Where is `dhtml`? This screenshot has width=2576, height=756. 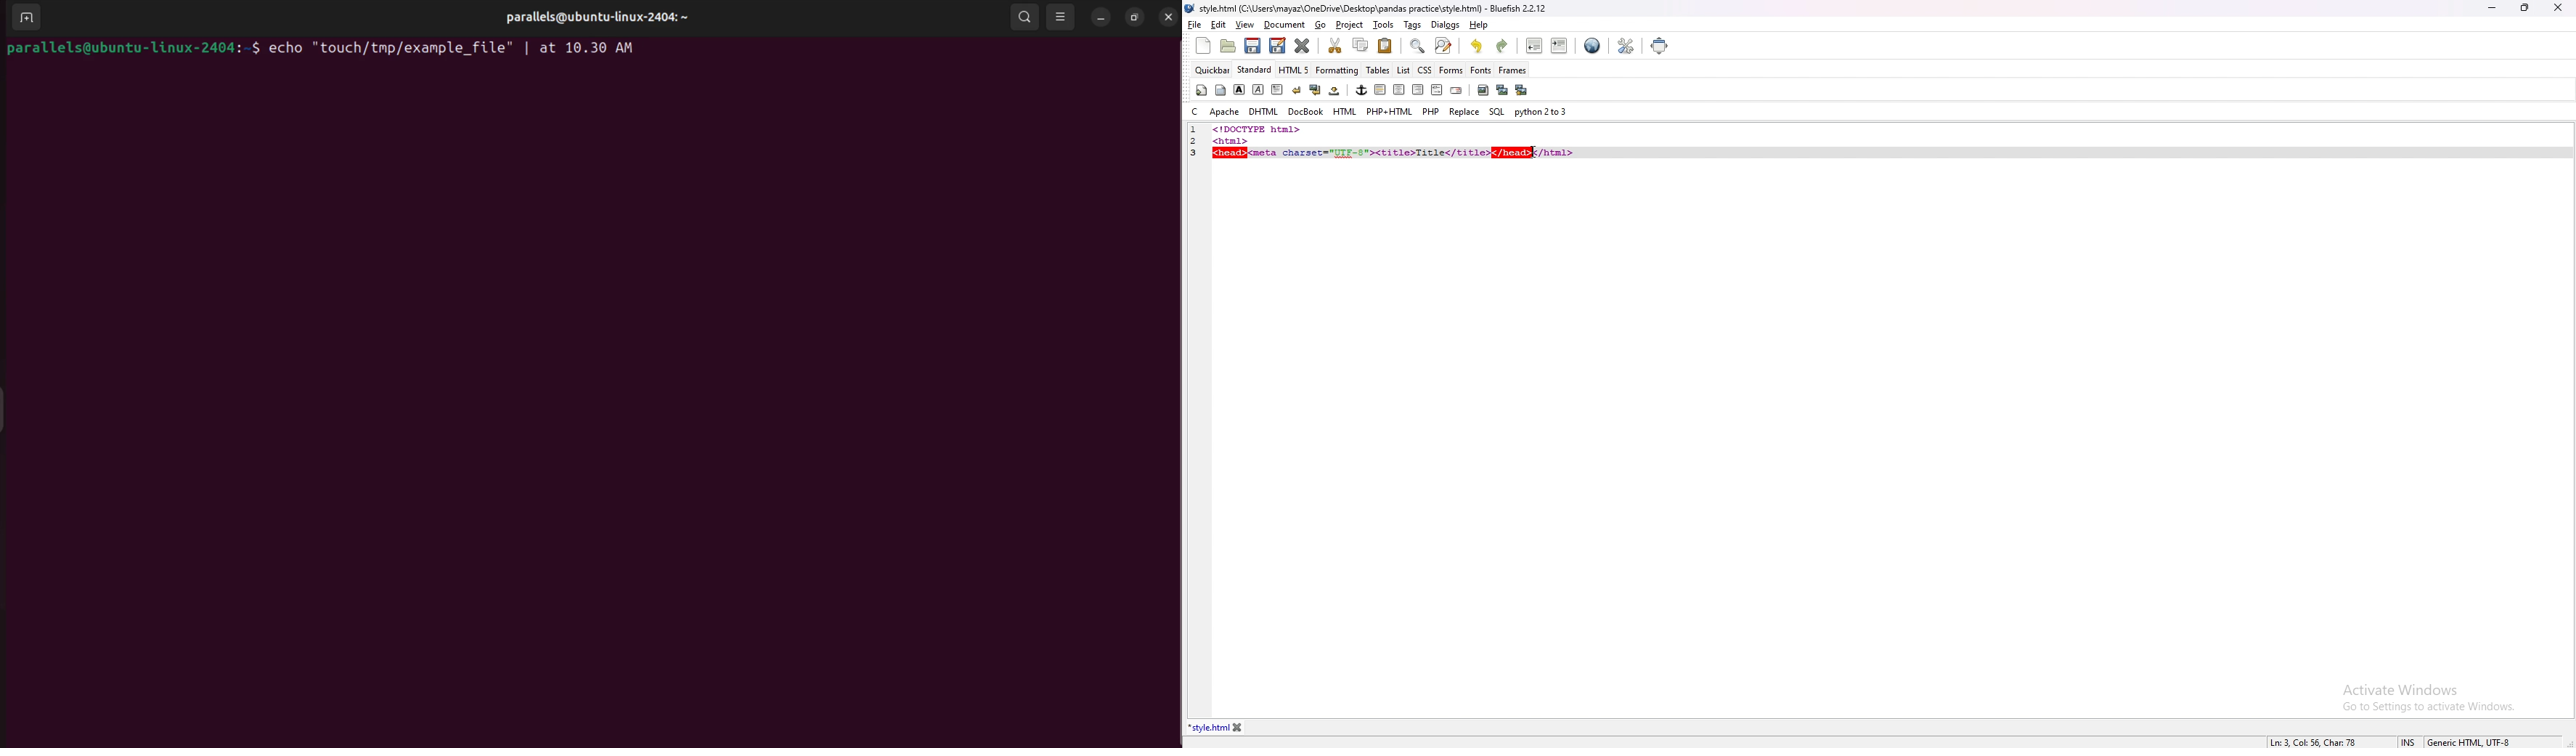
dhtml is located at coordinates (1263, 113).